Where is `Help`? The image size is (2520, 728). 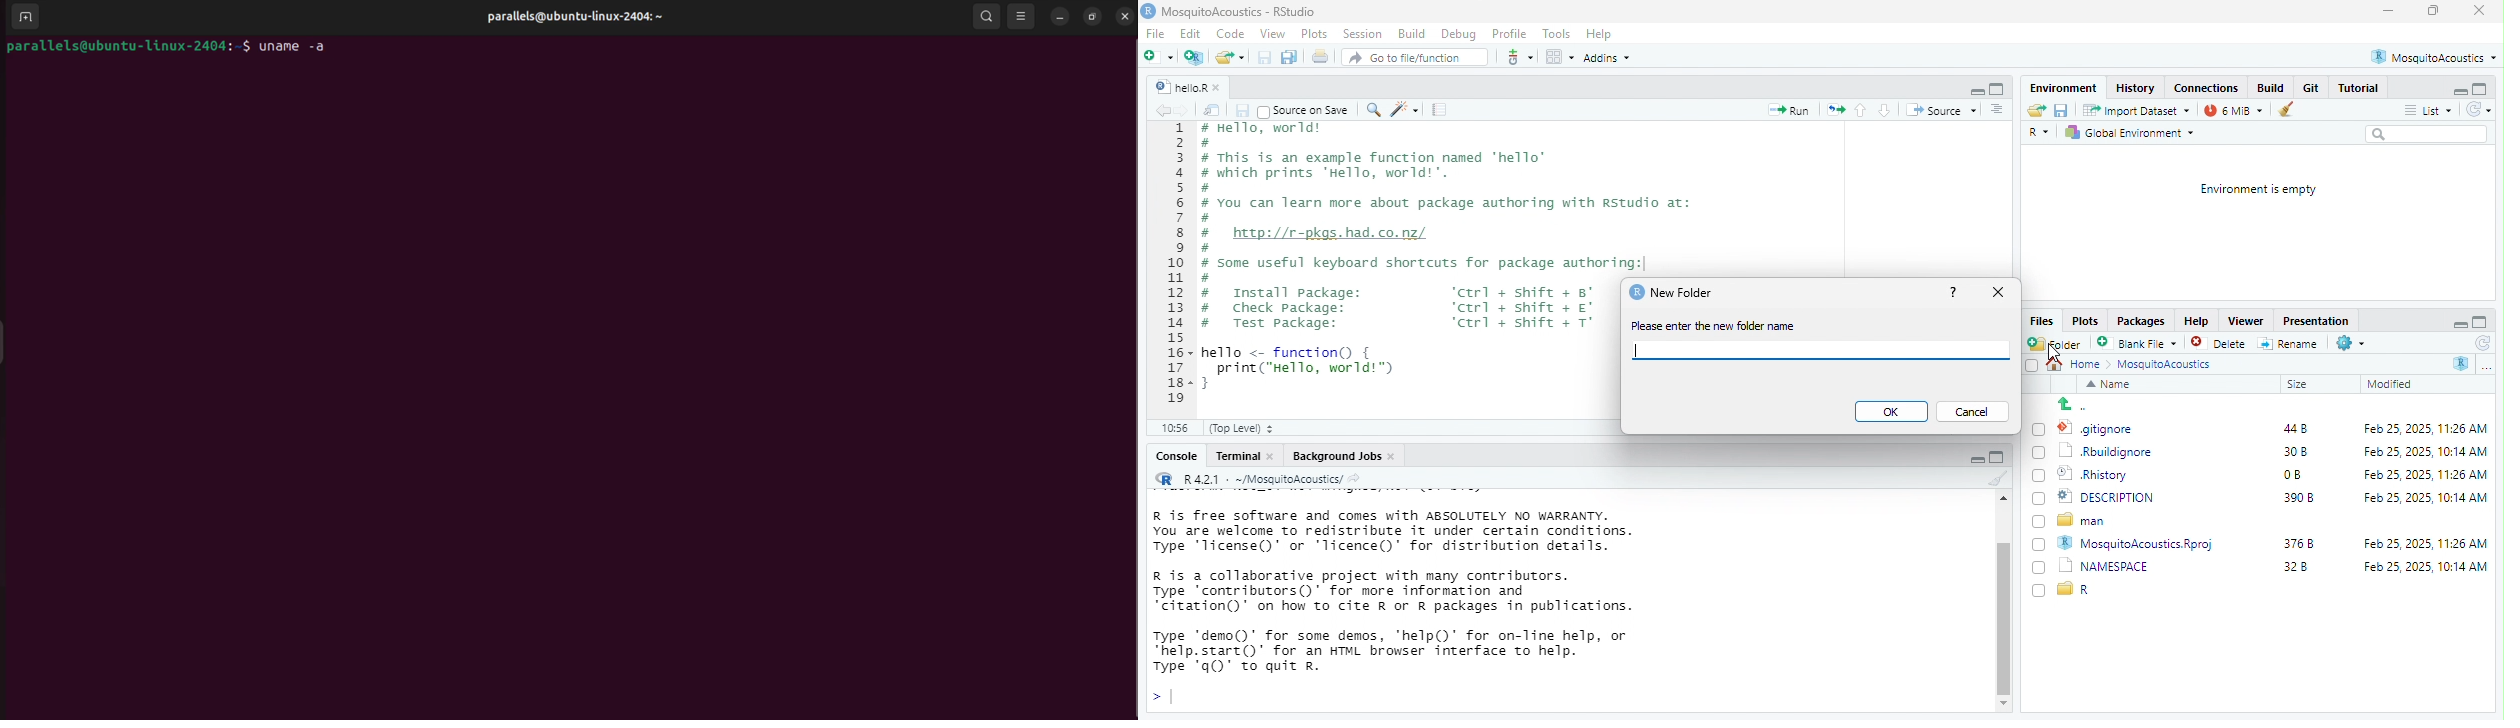
Help is located at coordinates (2195, 322).